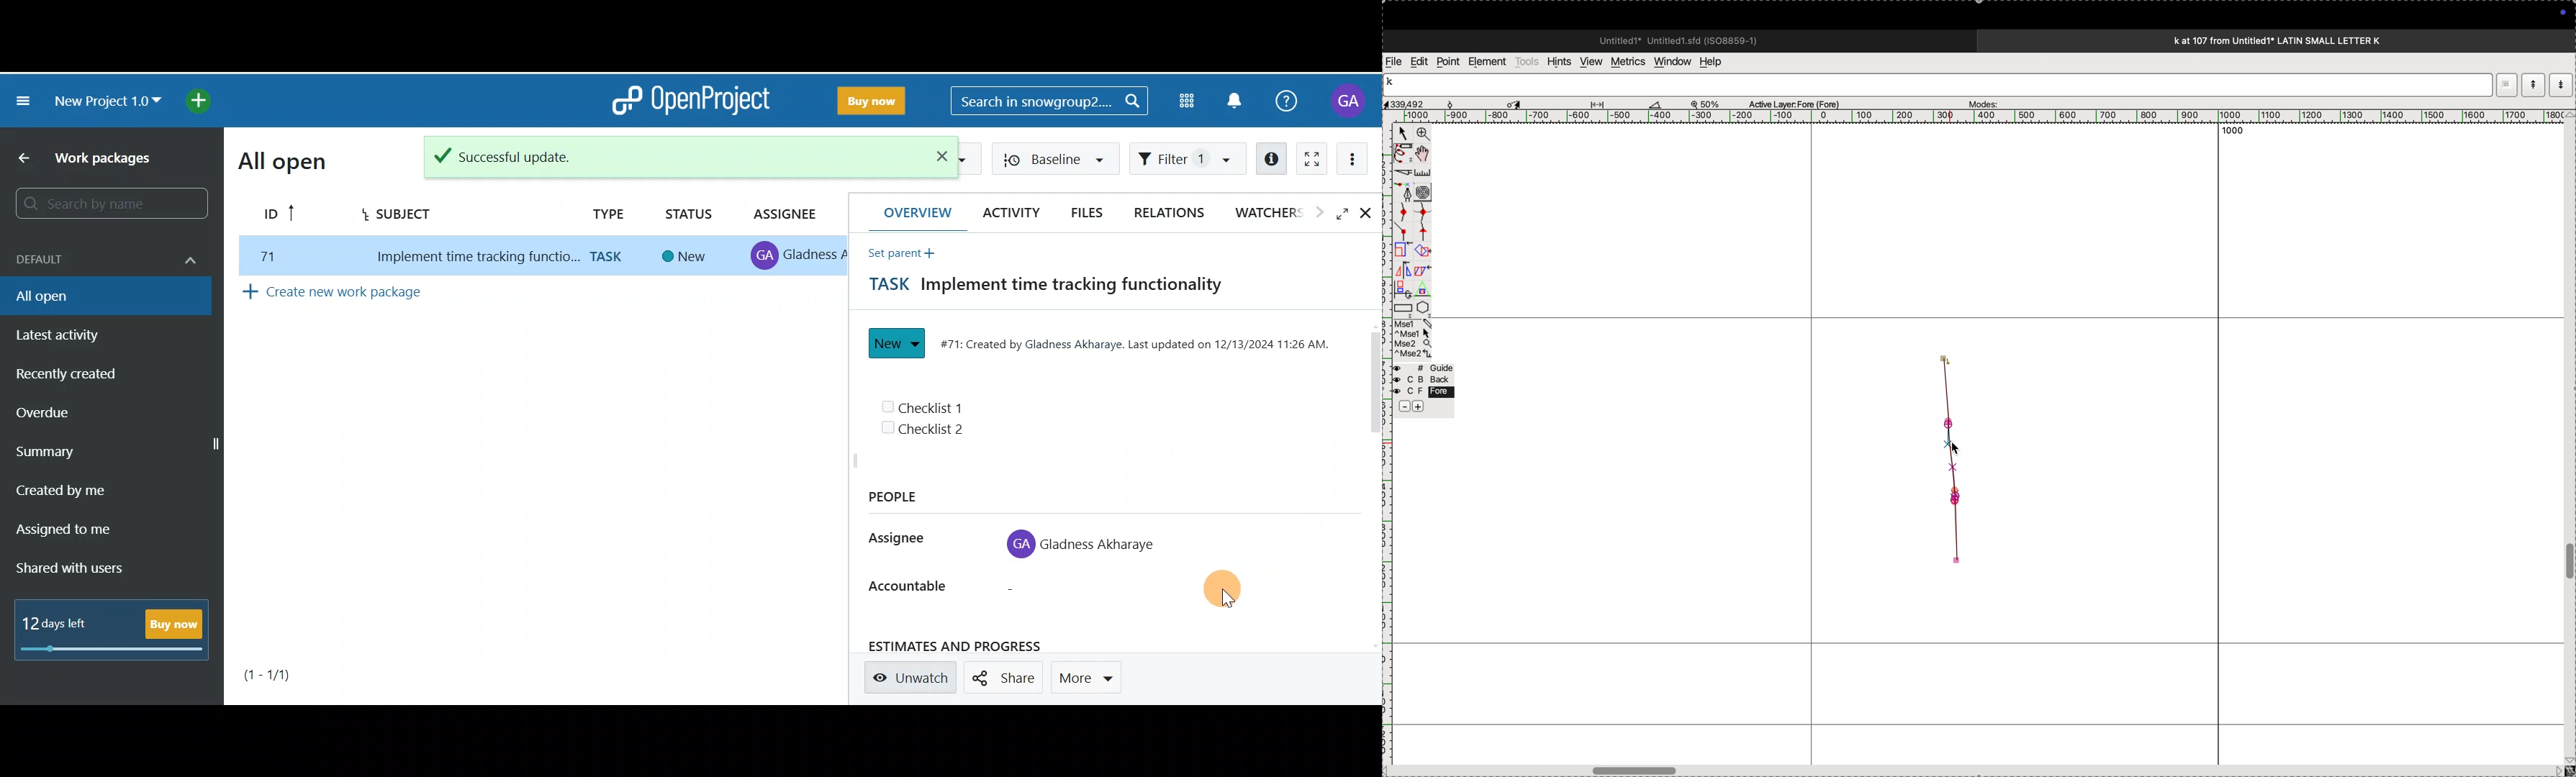  Describe the element at coordinates (605, 212) in the screenshot. I see `Type` at that location.